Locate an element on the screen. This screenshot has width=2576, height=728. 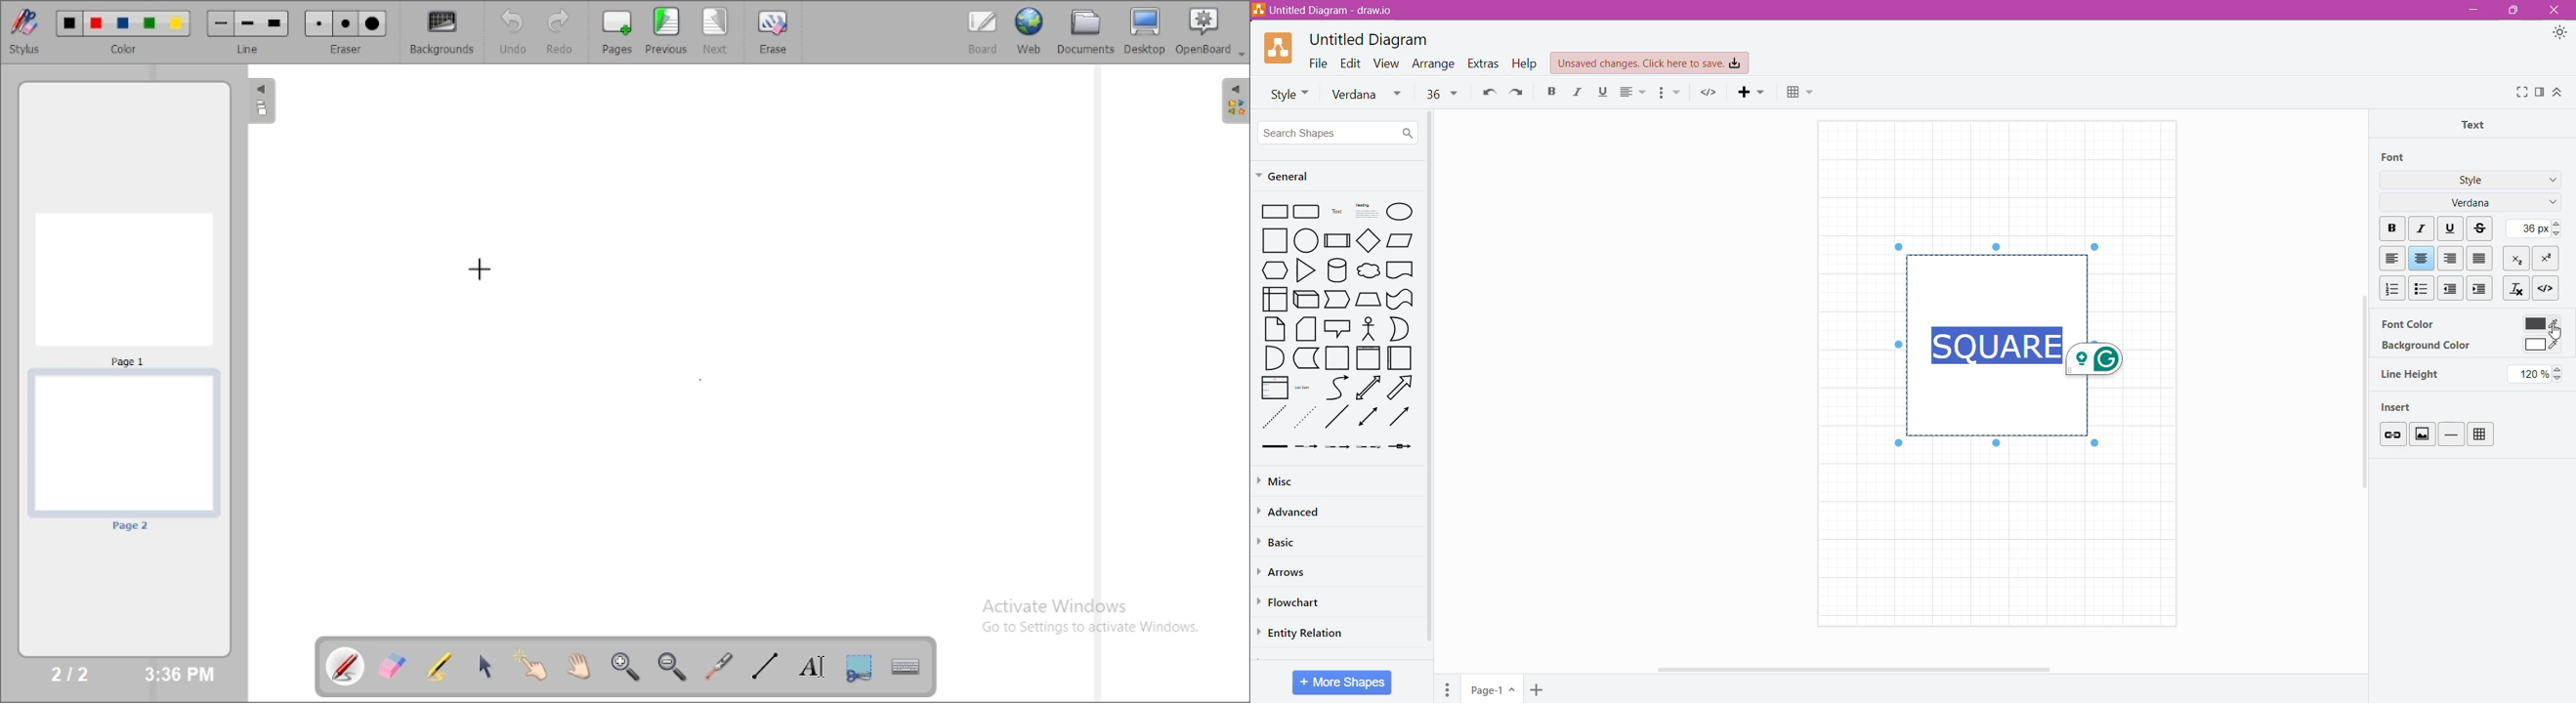
Font style is located at coordinates (1285, 93).